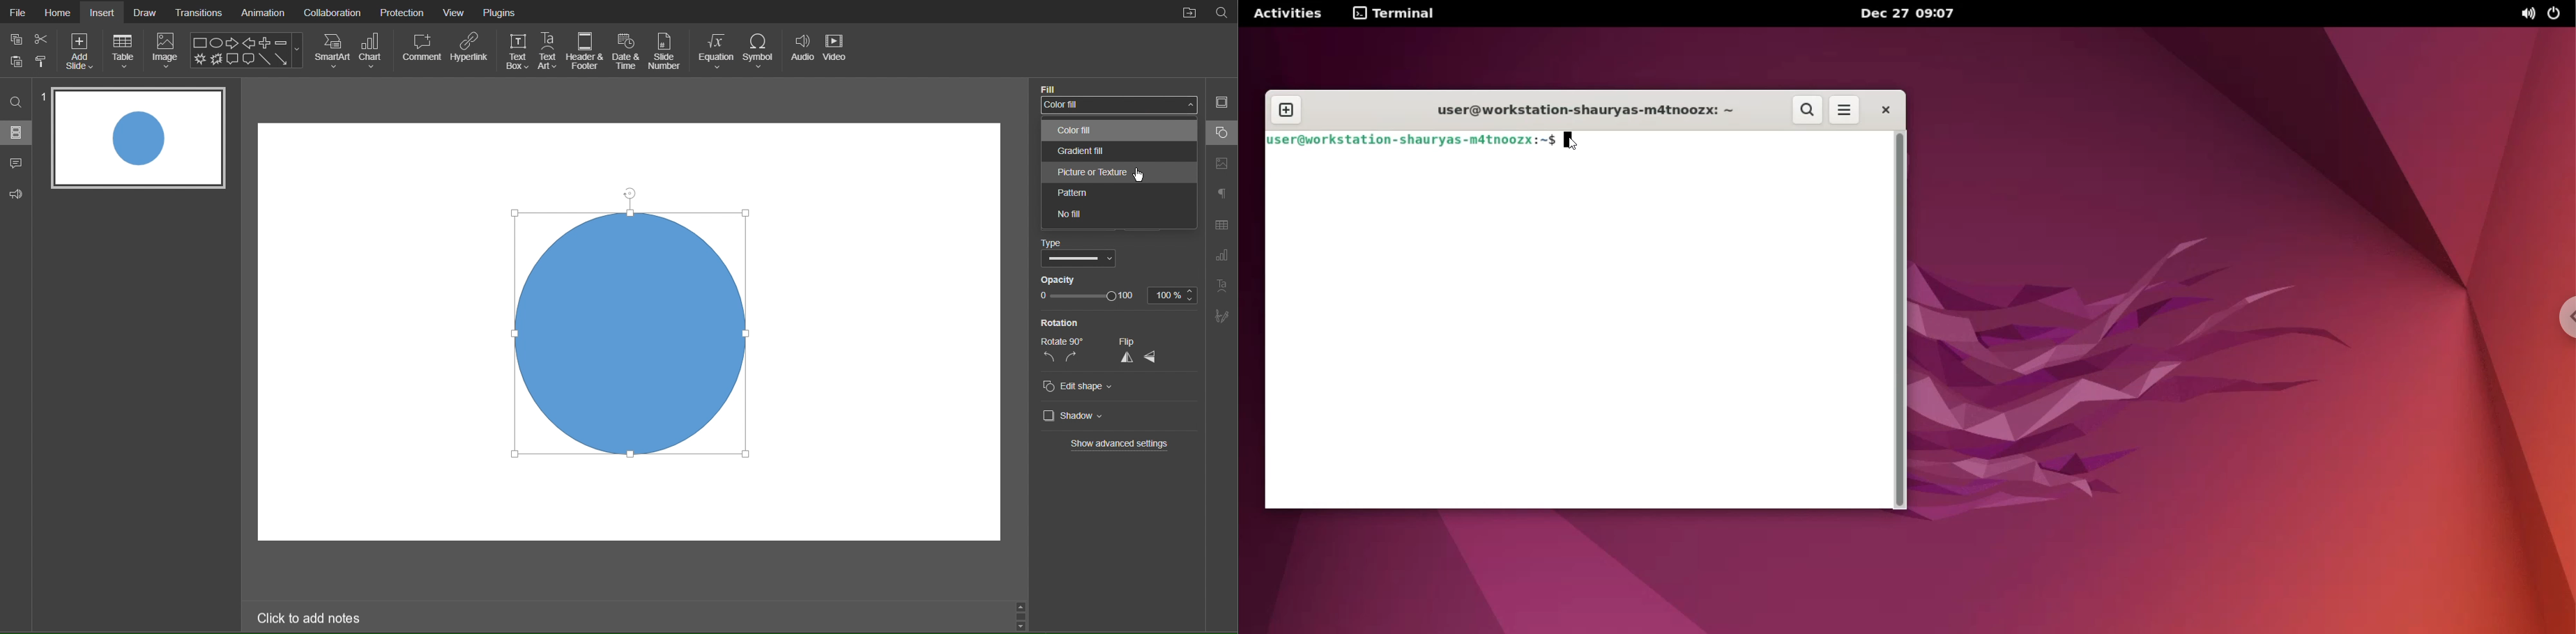 This screenshot has height=644, width=2576. I want to click on Video, so click(838, 52).